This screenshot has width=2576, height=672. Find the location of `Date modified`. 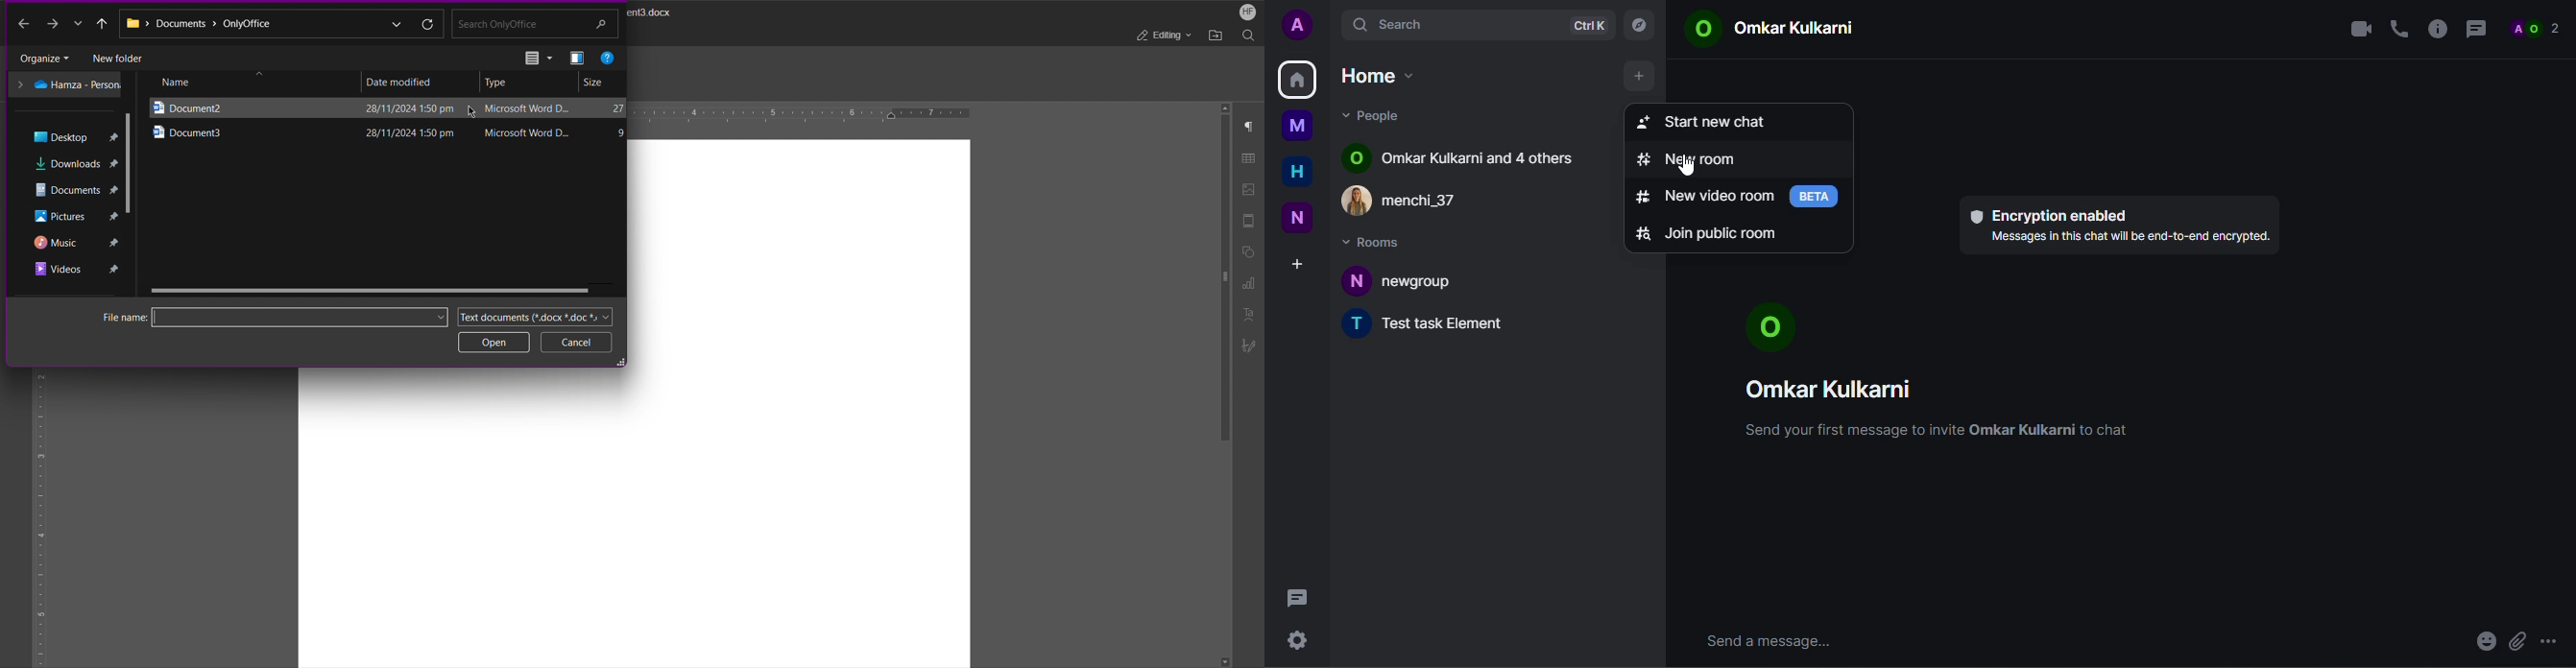

Date modified is located at coordinates (401, 81).